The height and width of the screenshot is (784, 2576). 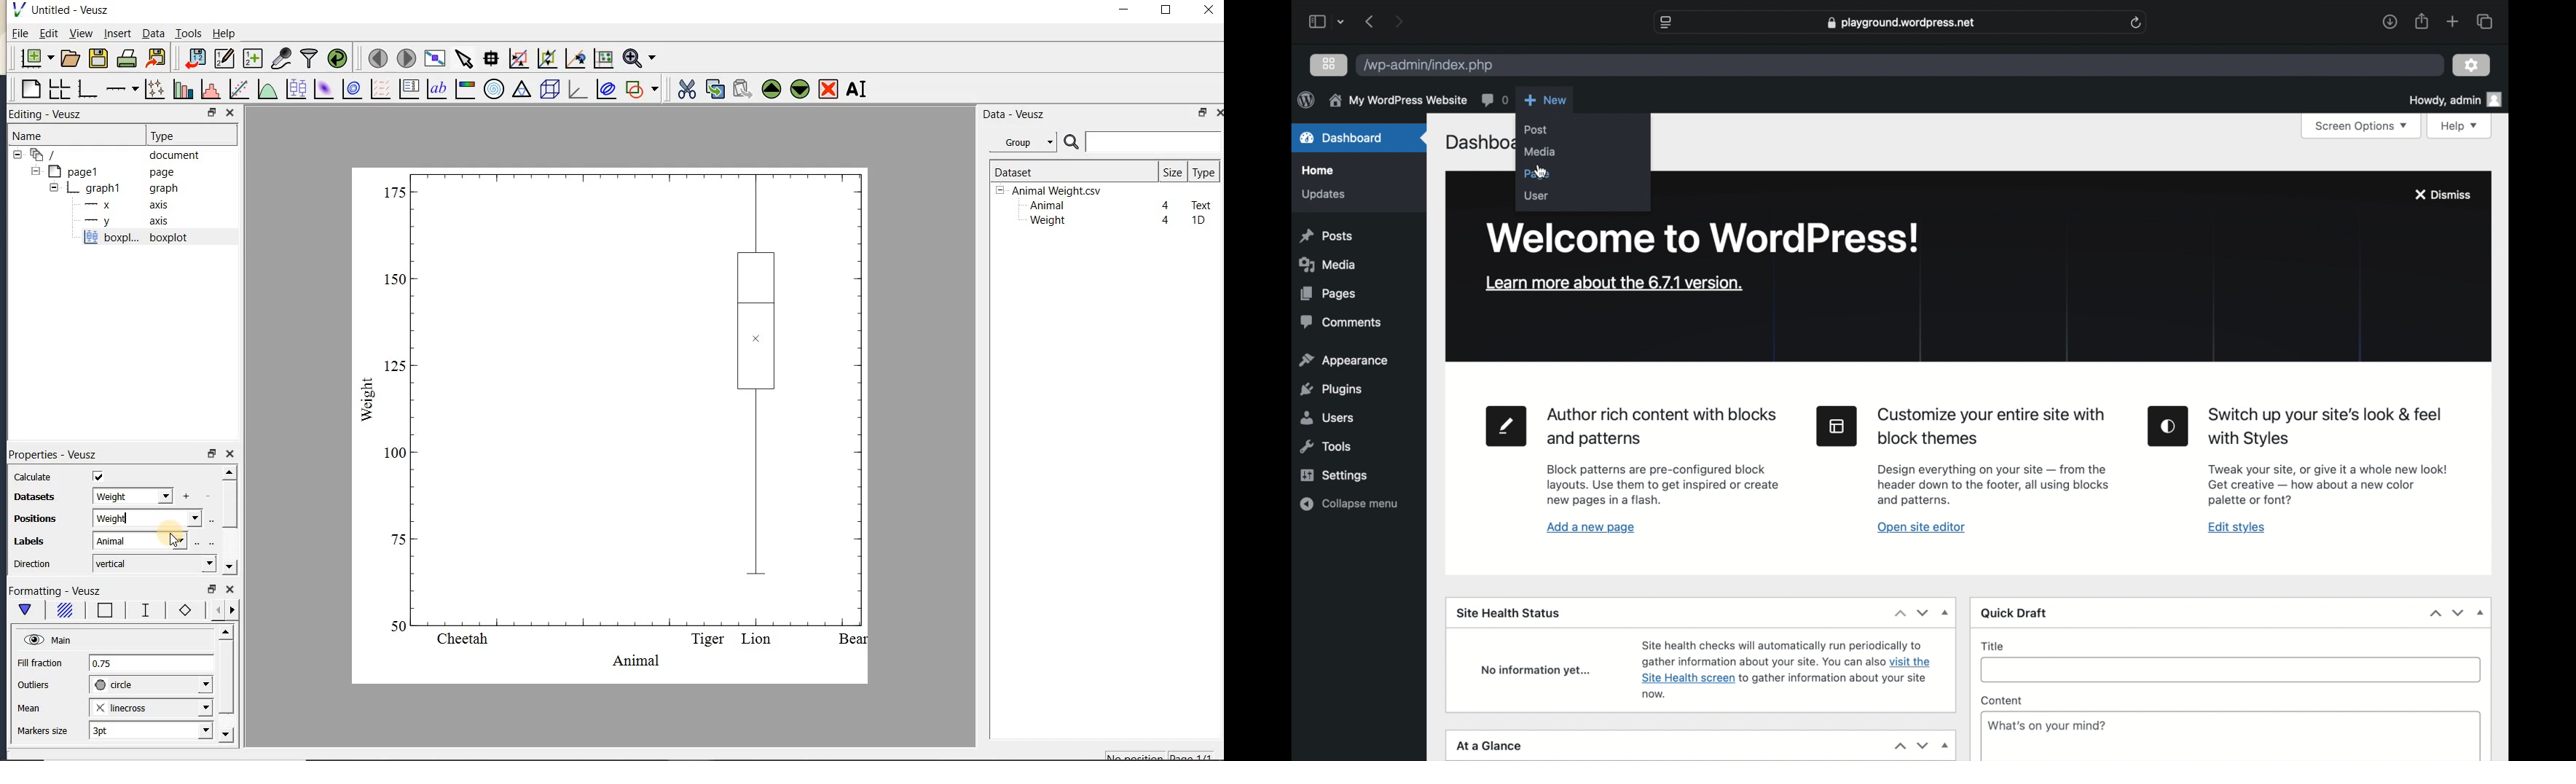 What do you see at coordinates (1399, 21) in the screenshot?
I see `next page` at bounding box center [1399, 21].